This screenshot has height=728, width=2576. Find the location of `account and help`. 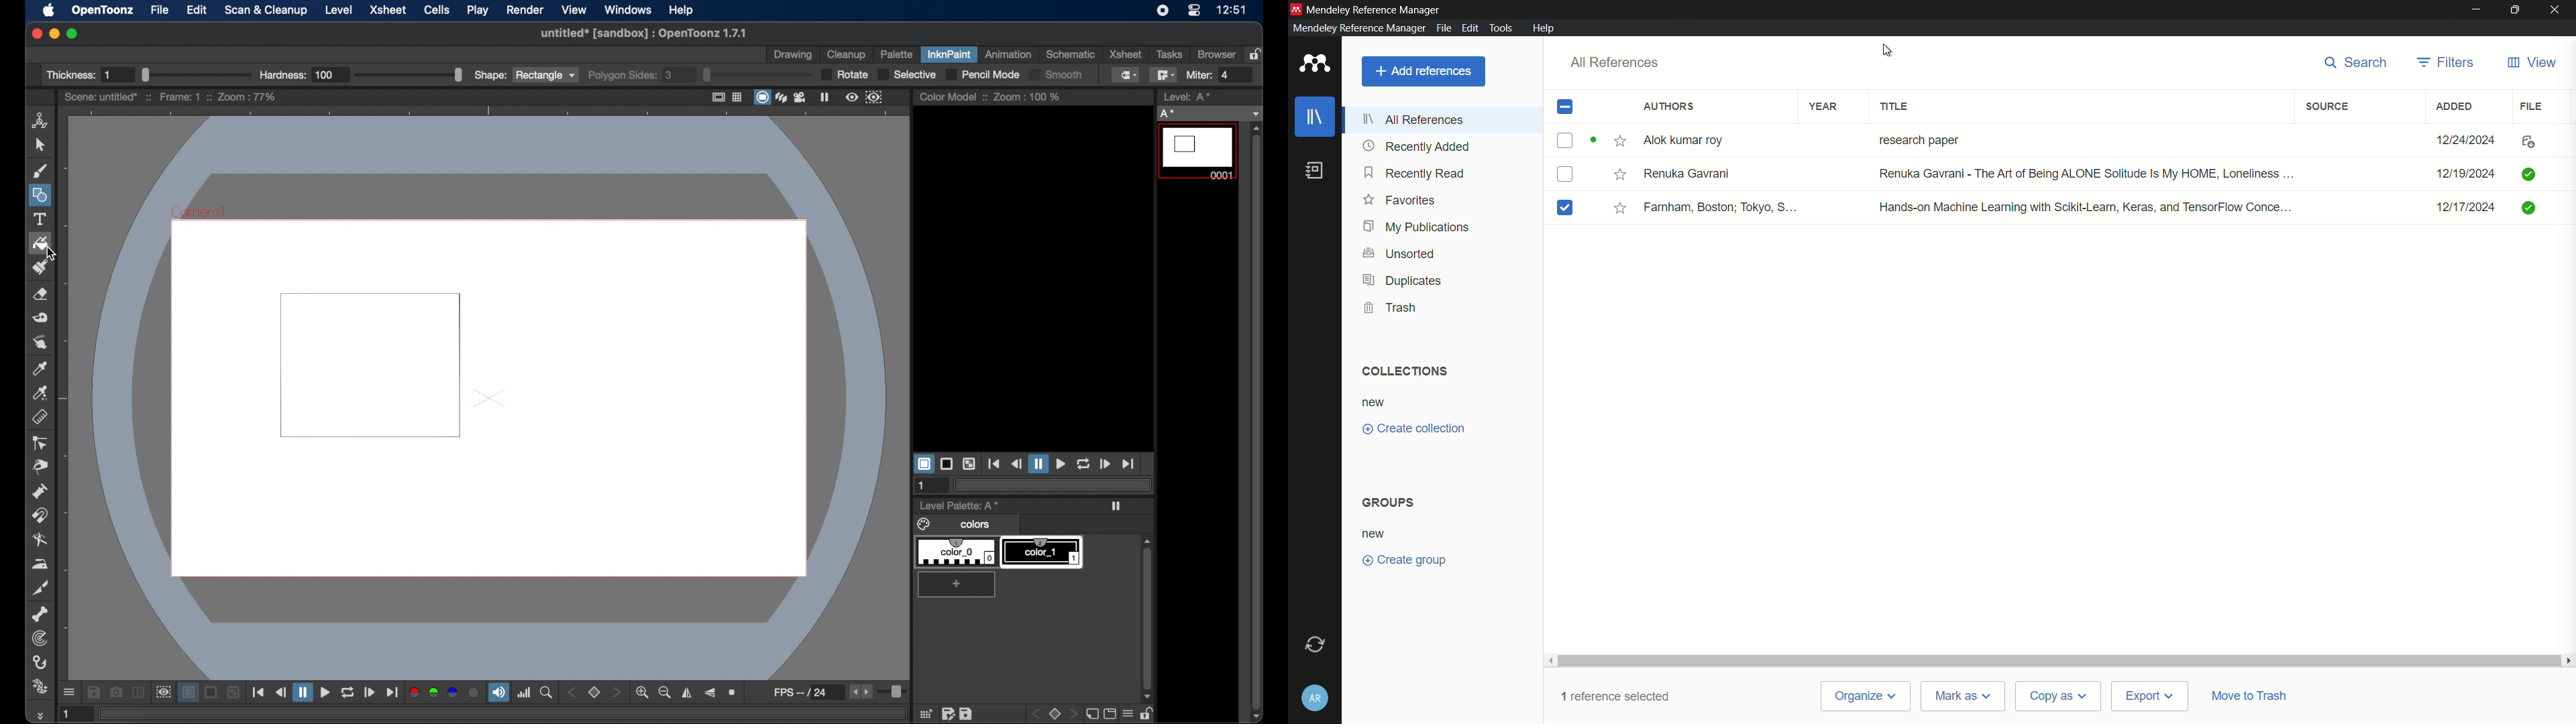

account and help is located at coordinates (1315, 700).